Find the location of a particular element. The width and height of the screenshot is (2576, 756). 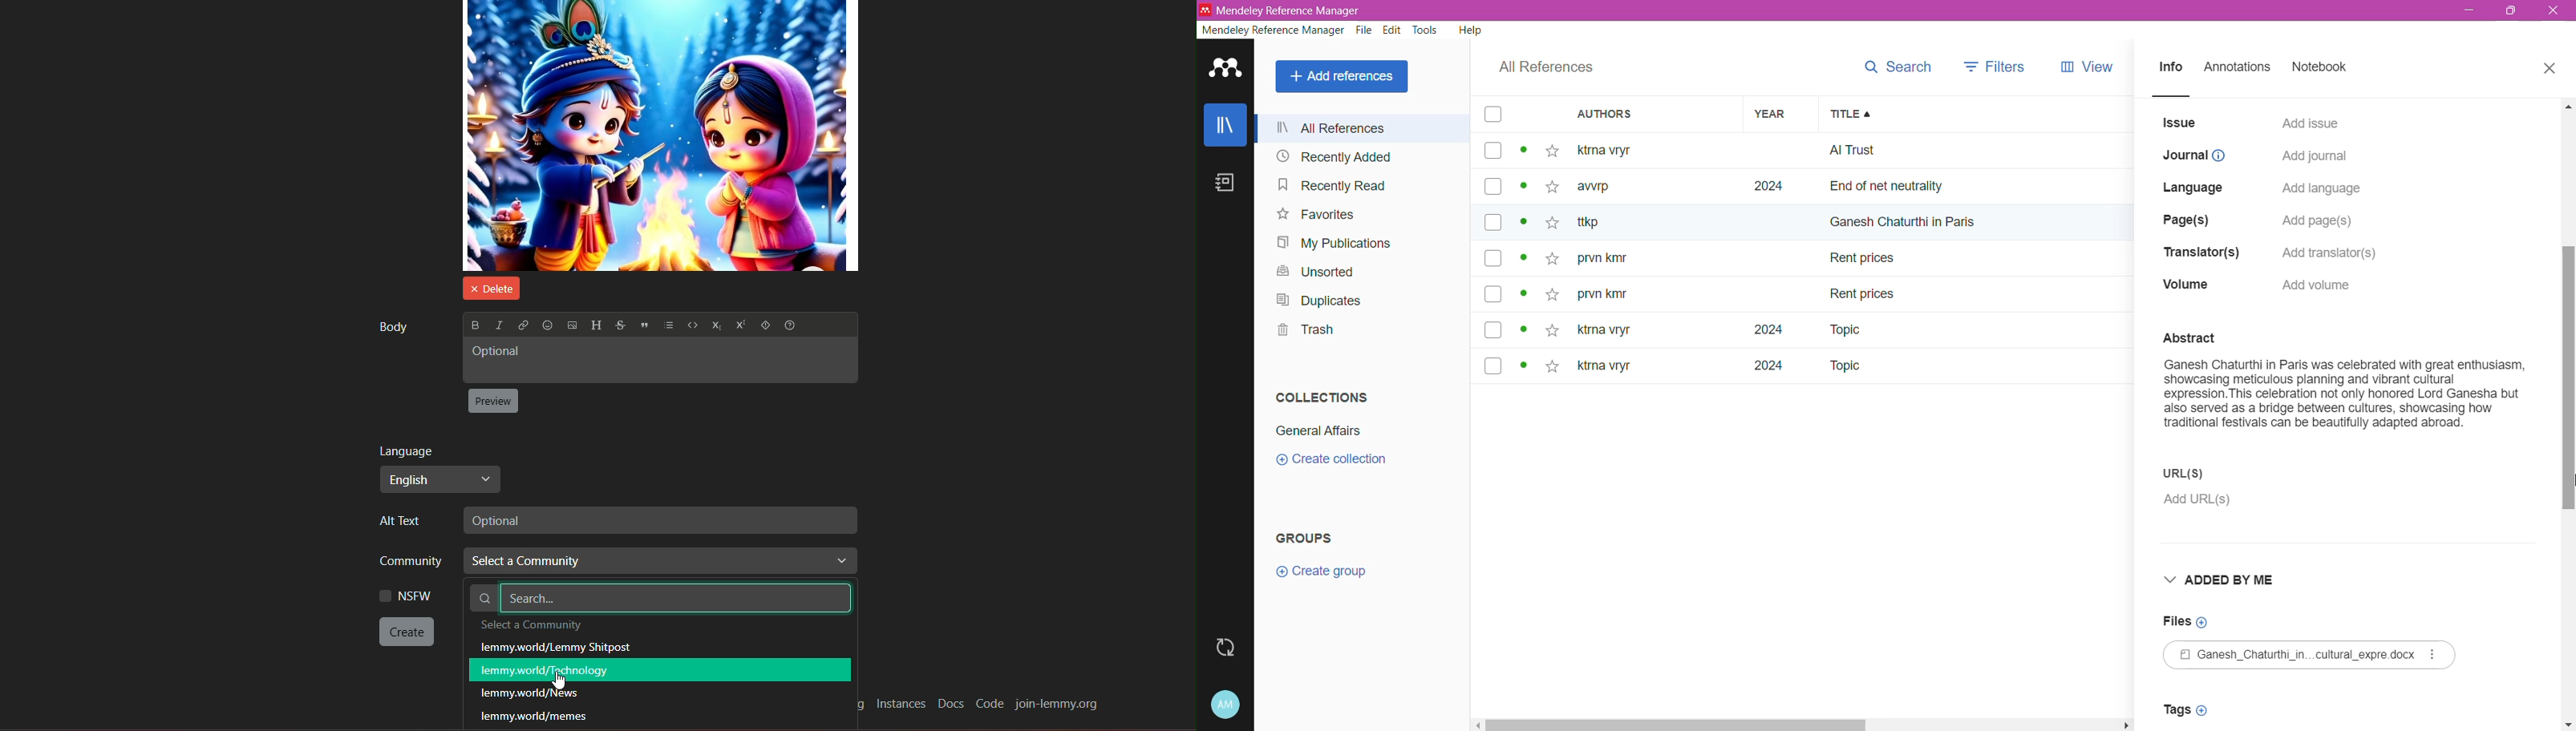

Translators is located at coordinates (2197, 253).